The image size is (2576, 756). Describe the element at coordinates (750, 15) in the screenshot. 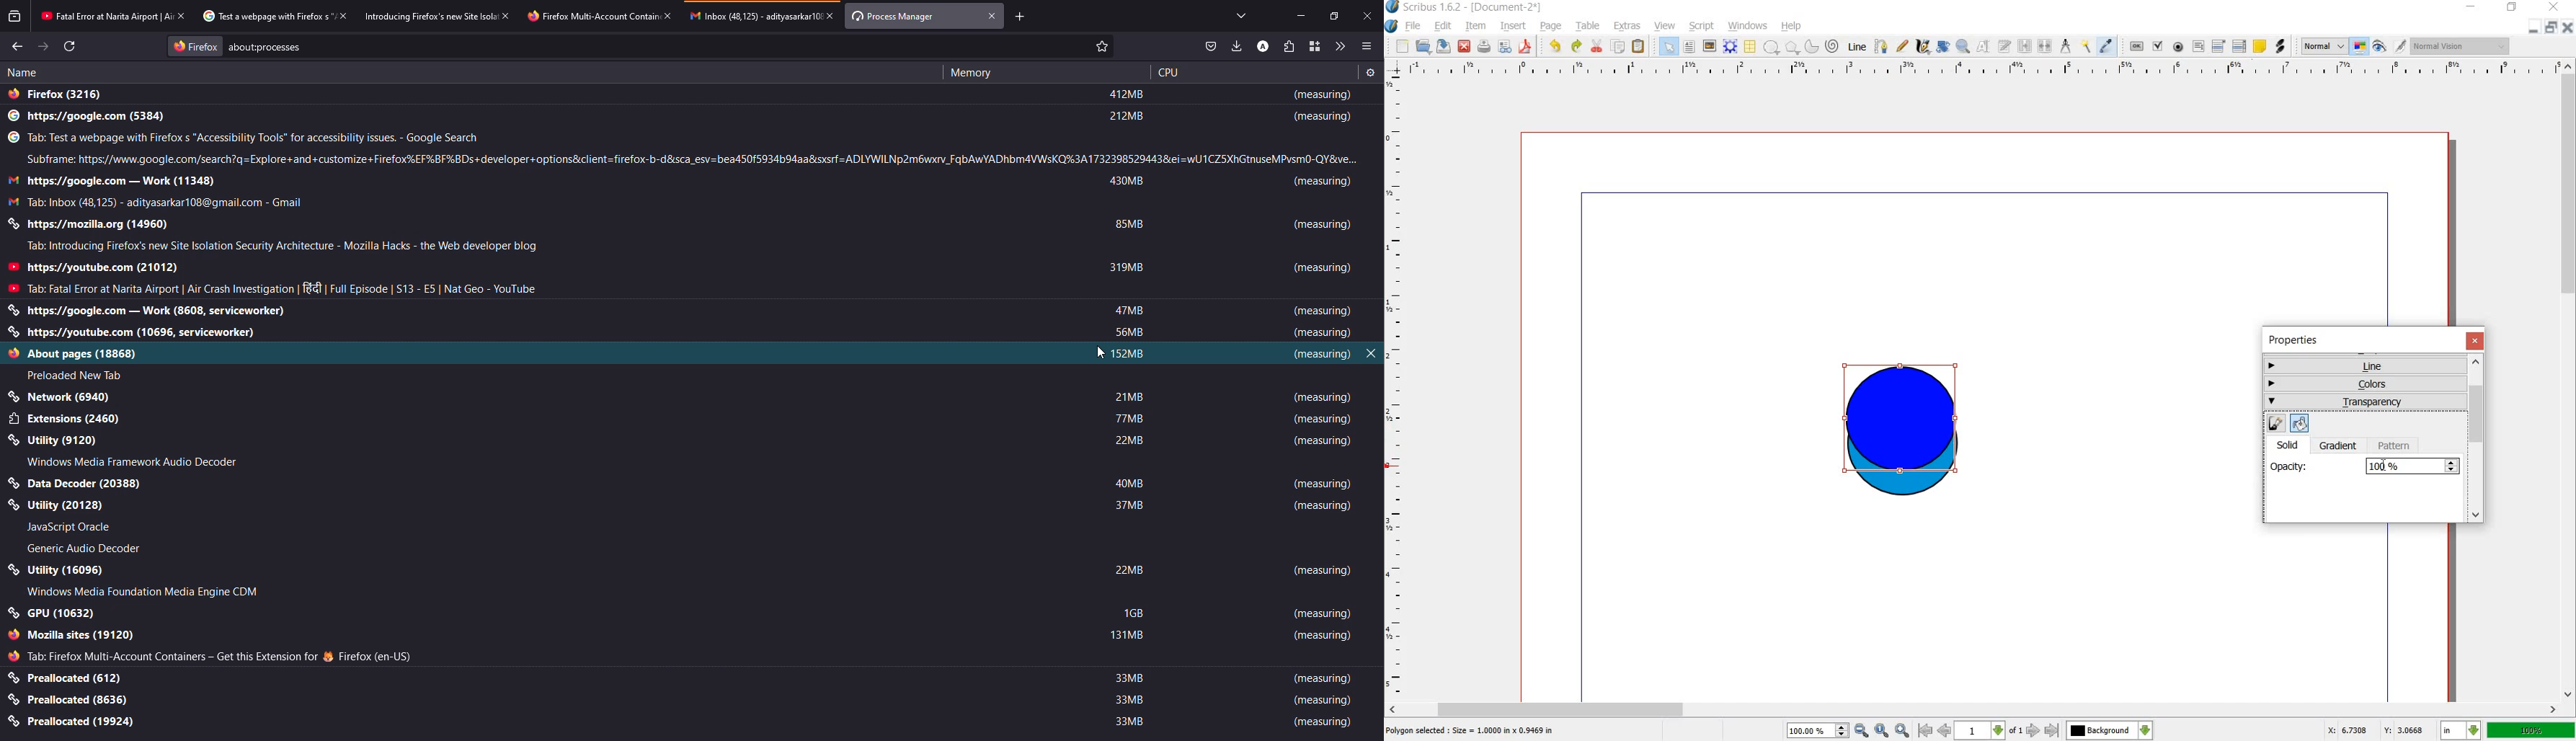

I see `inbox (48,125)` at that location.